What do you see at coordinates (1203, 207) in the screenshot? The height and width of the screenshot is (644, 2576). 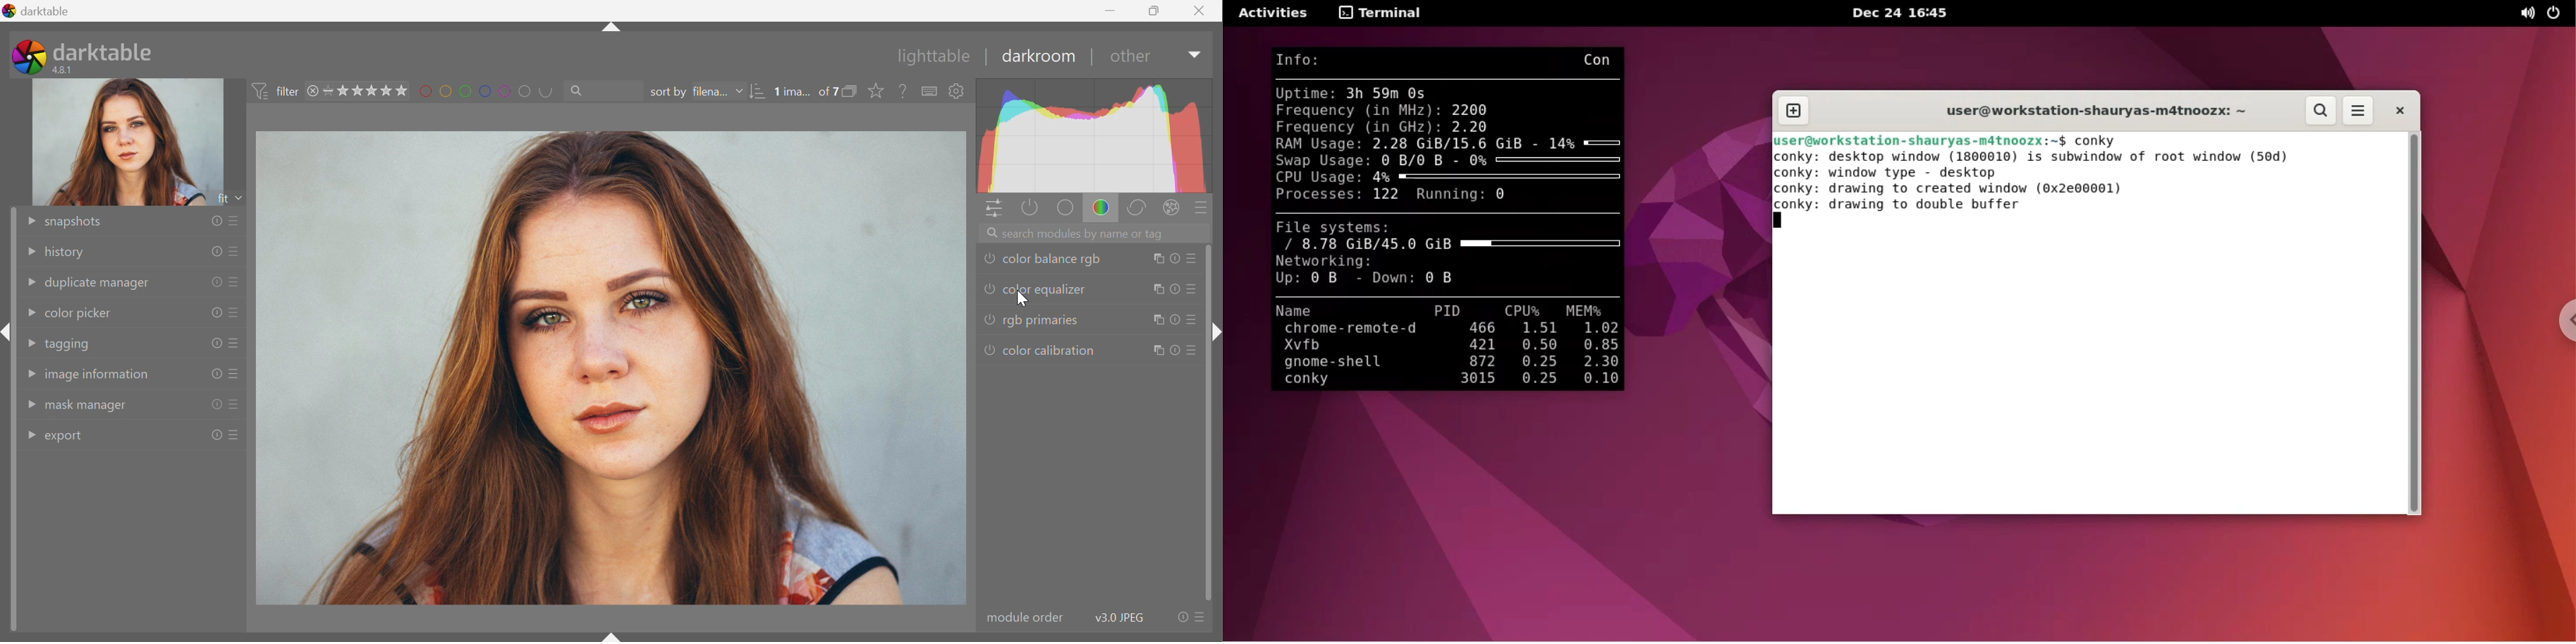 I see `presets` at bounding box center [1203, 207].